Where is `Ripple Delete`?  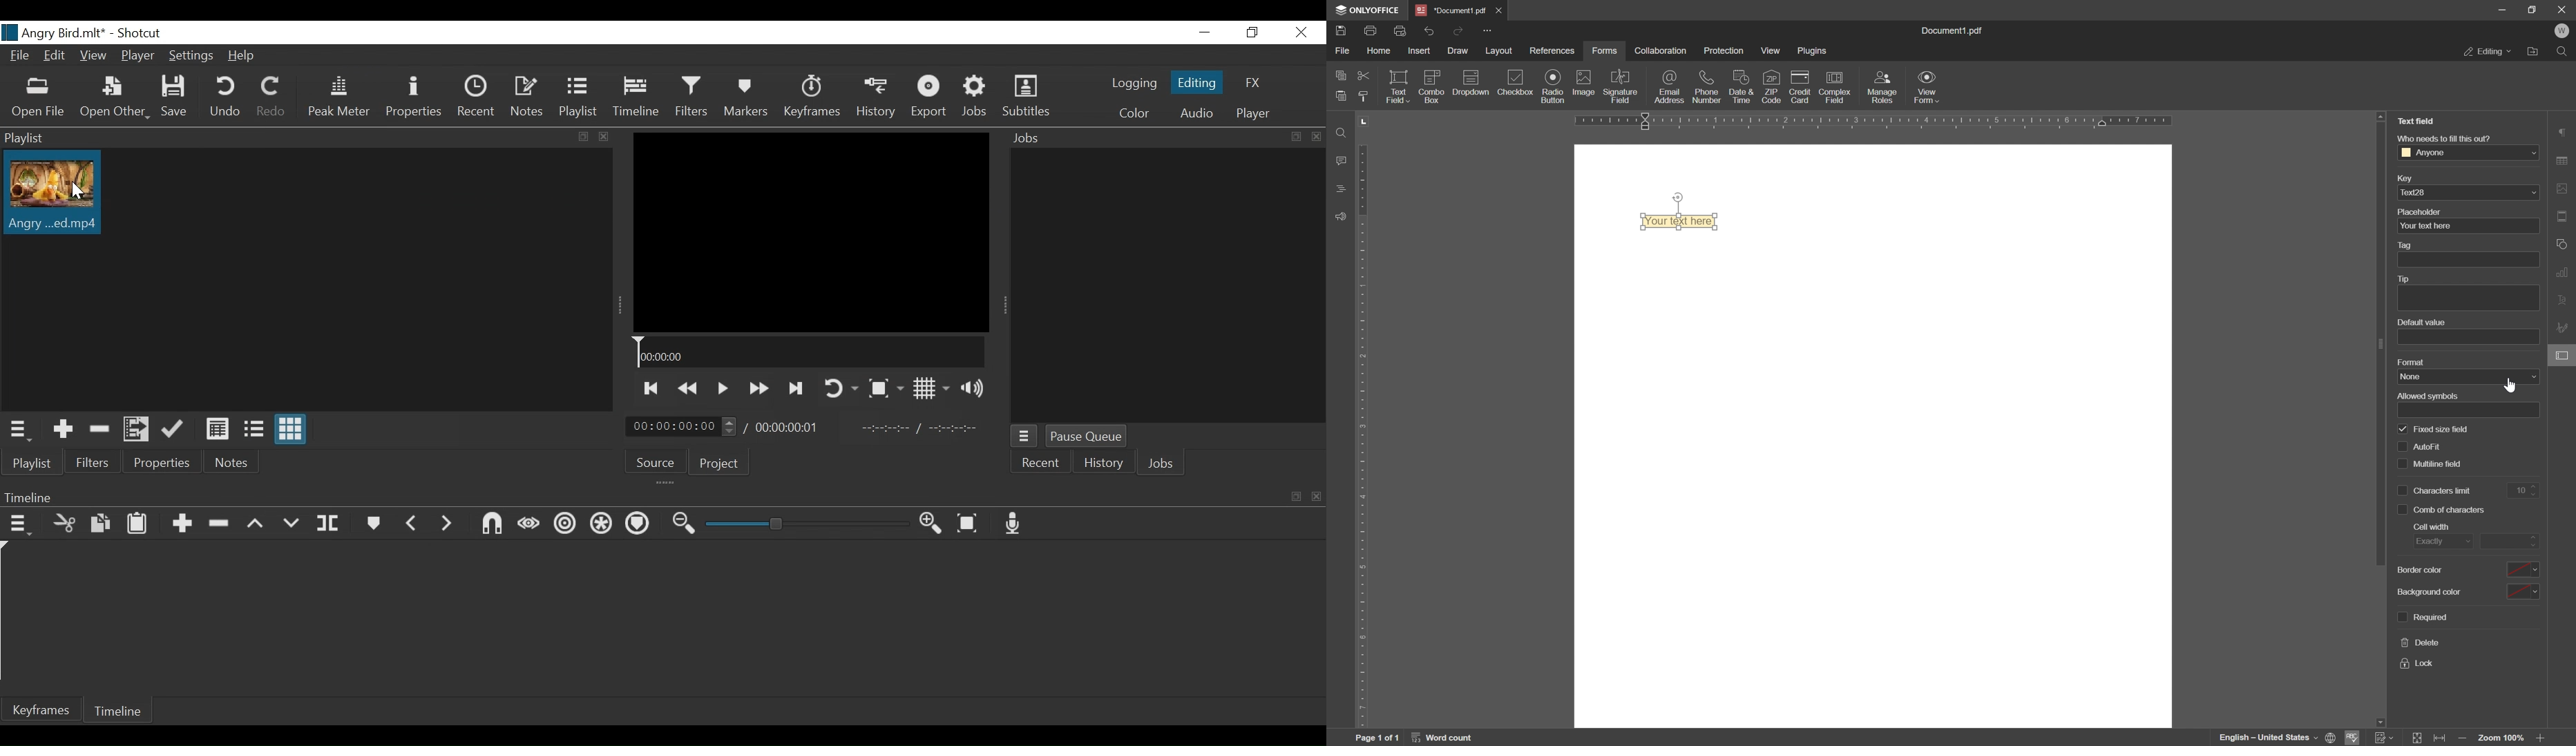
Ripple Delete is located at coordinates (218, 524).